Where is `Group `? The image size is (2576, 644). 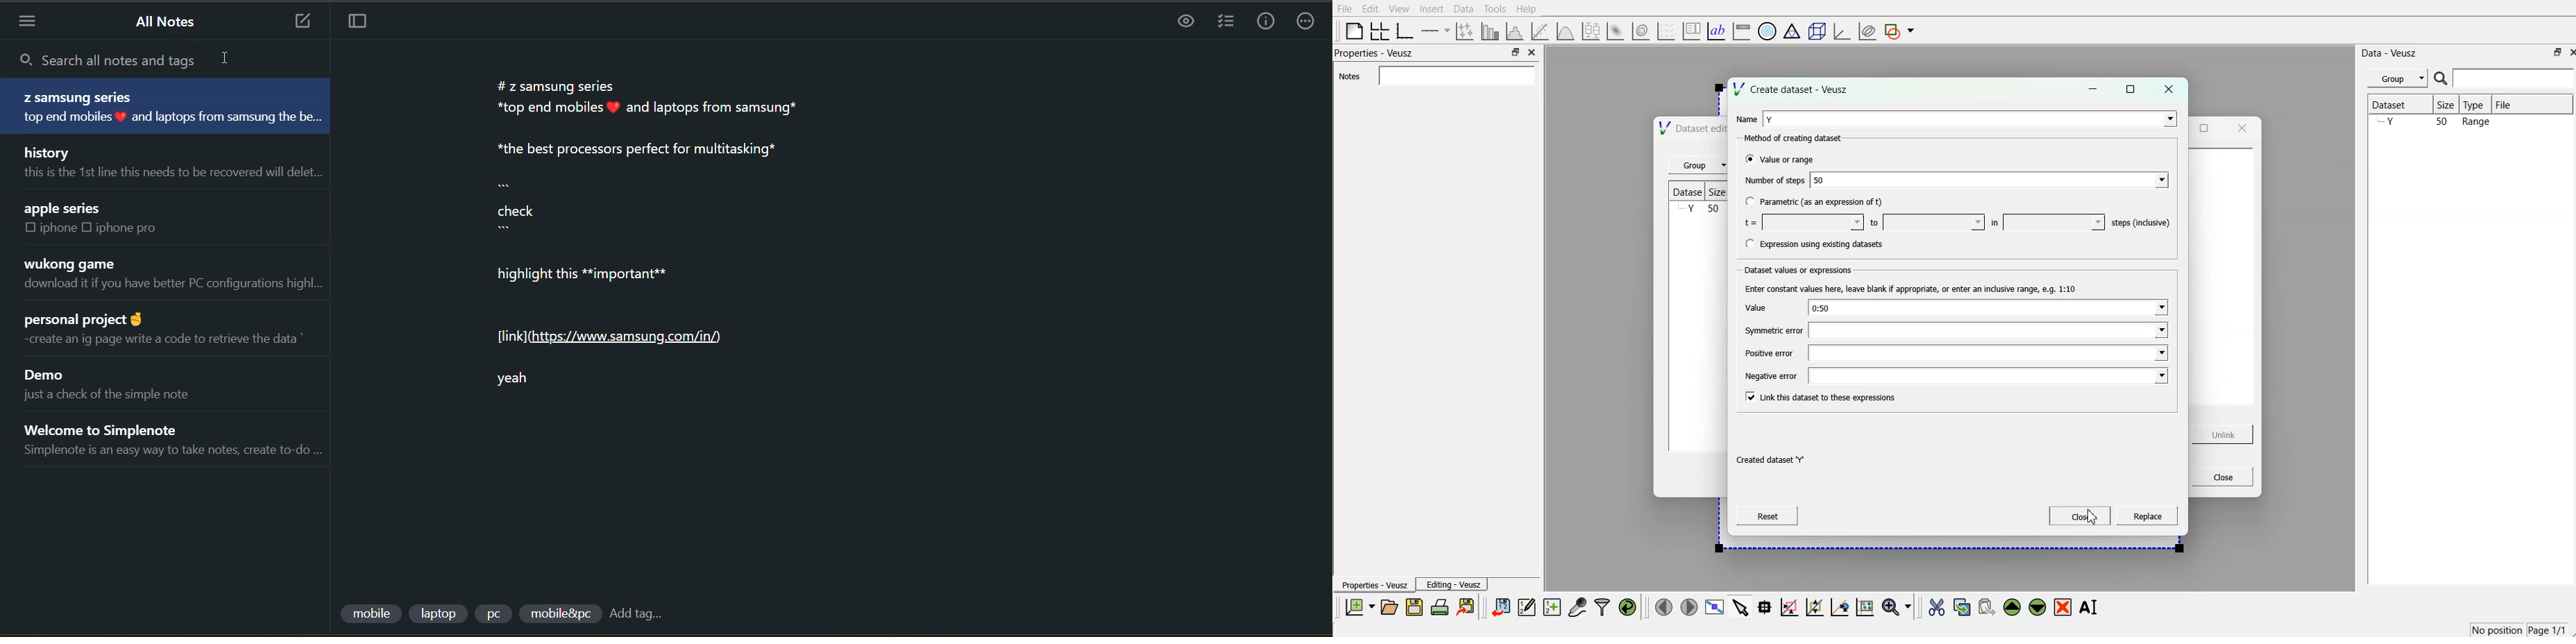 Group  is located at coordinates (2399, 78).